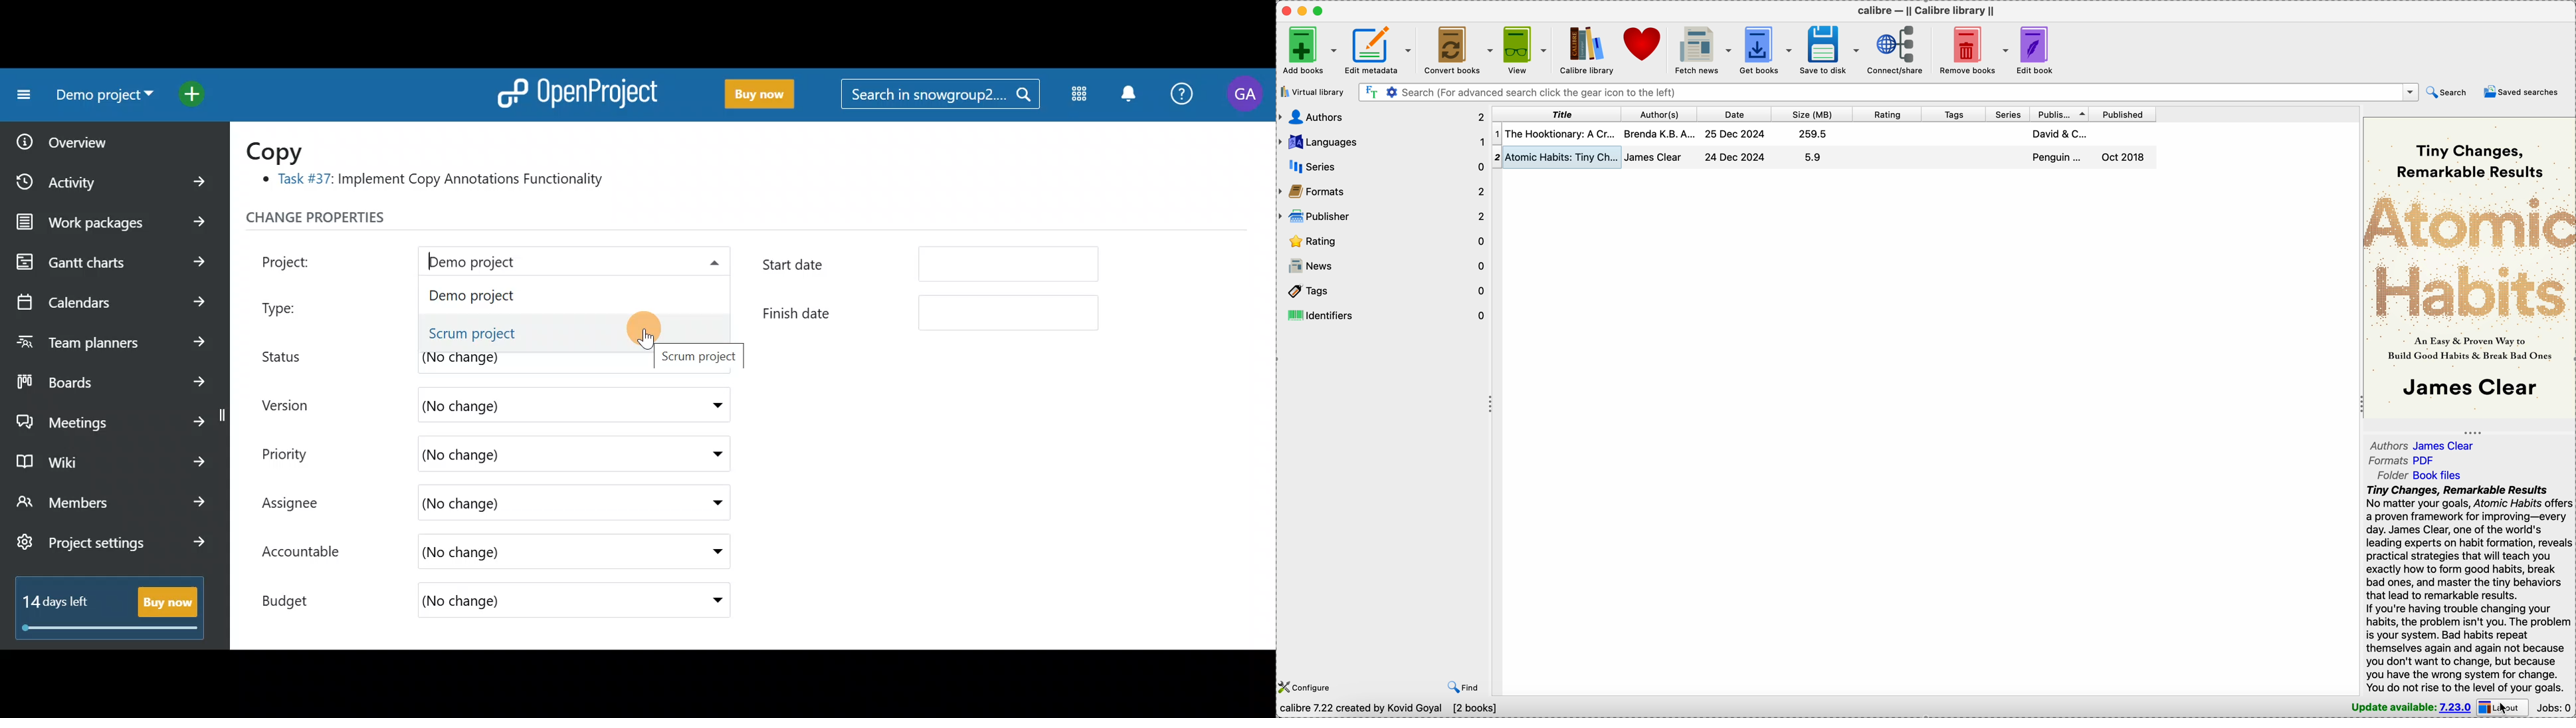 The height and width of the screenshot is (728, 2576). Describe the element at coordinates (292, 405) in the screenshot. I see `Version` at that location.